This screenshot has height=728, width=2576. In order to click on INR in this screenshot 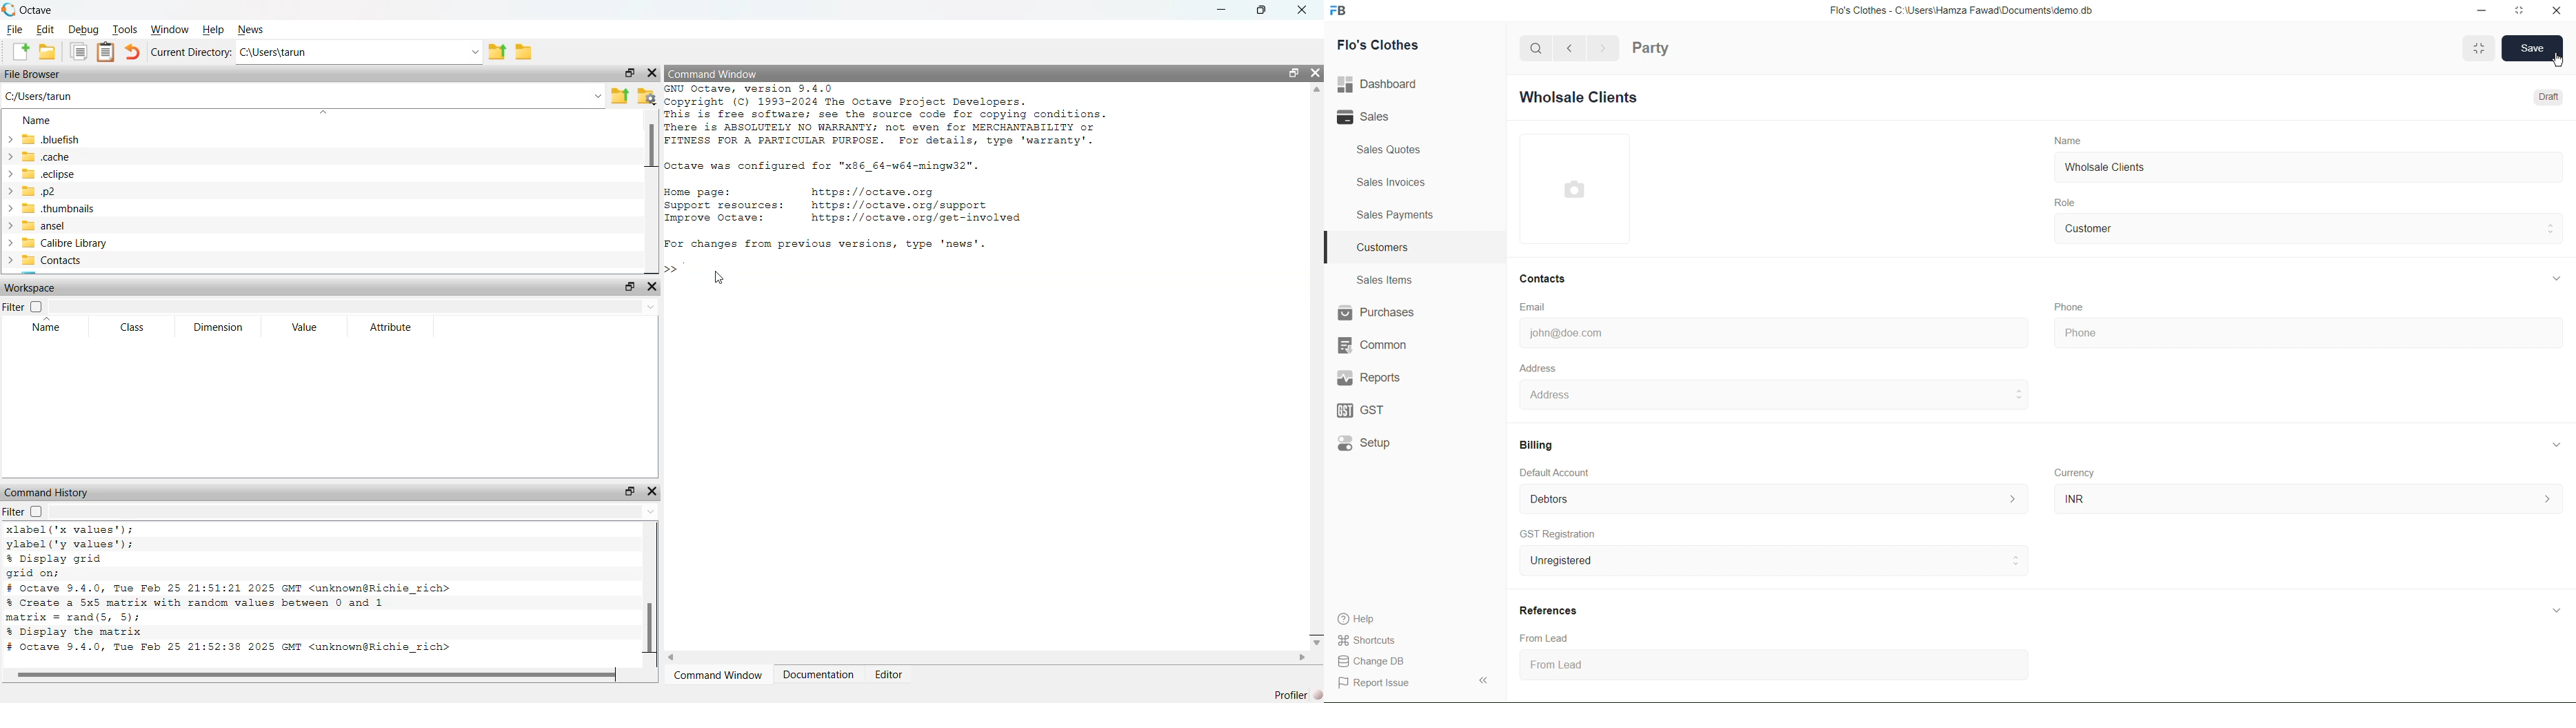, I will do `click(2308, 498)`.